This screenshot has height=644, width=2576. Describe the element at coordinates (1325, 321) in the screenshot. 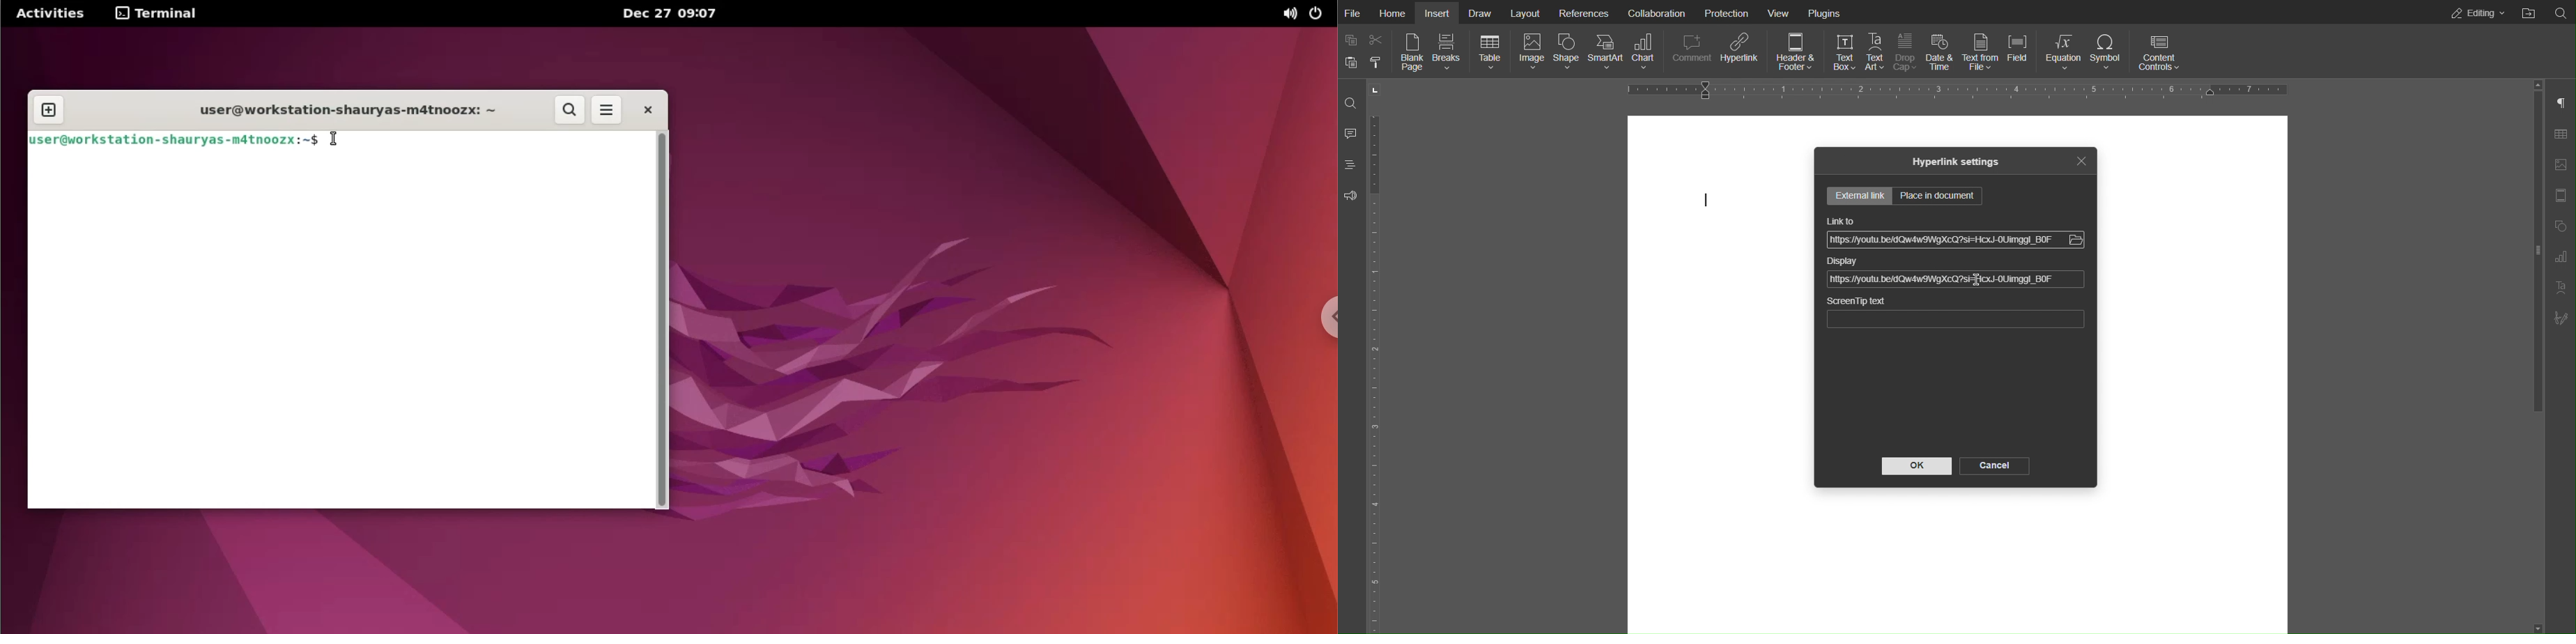

I see `chrome options` at that location.